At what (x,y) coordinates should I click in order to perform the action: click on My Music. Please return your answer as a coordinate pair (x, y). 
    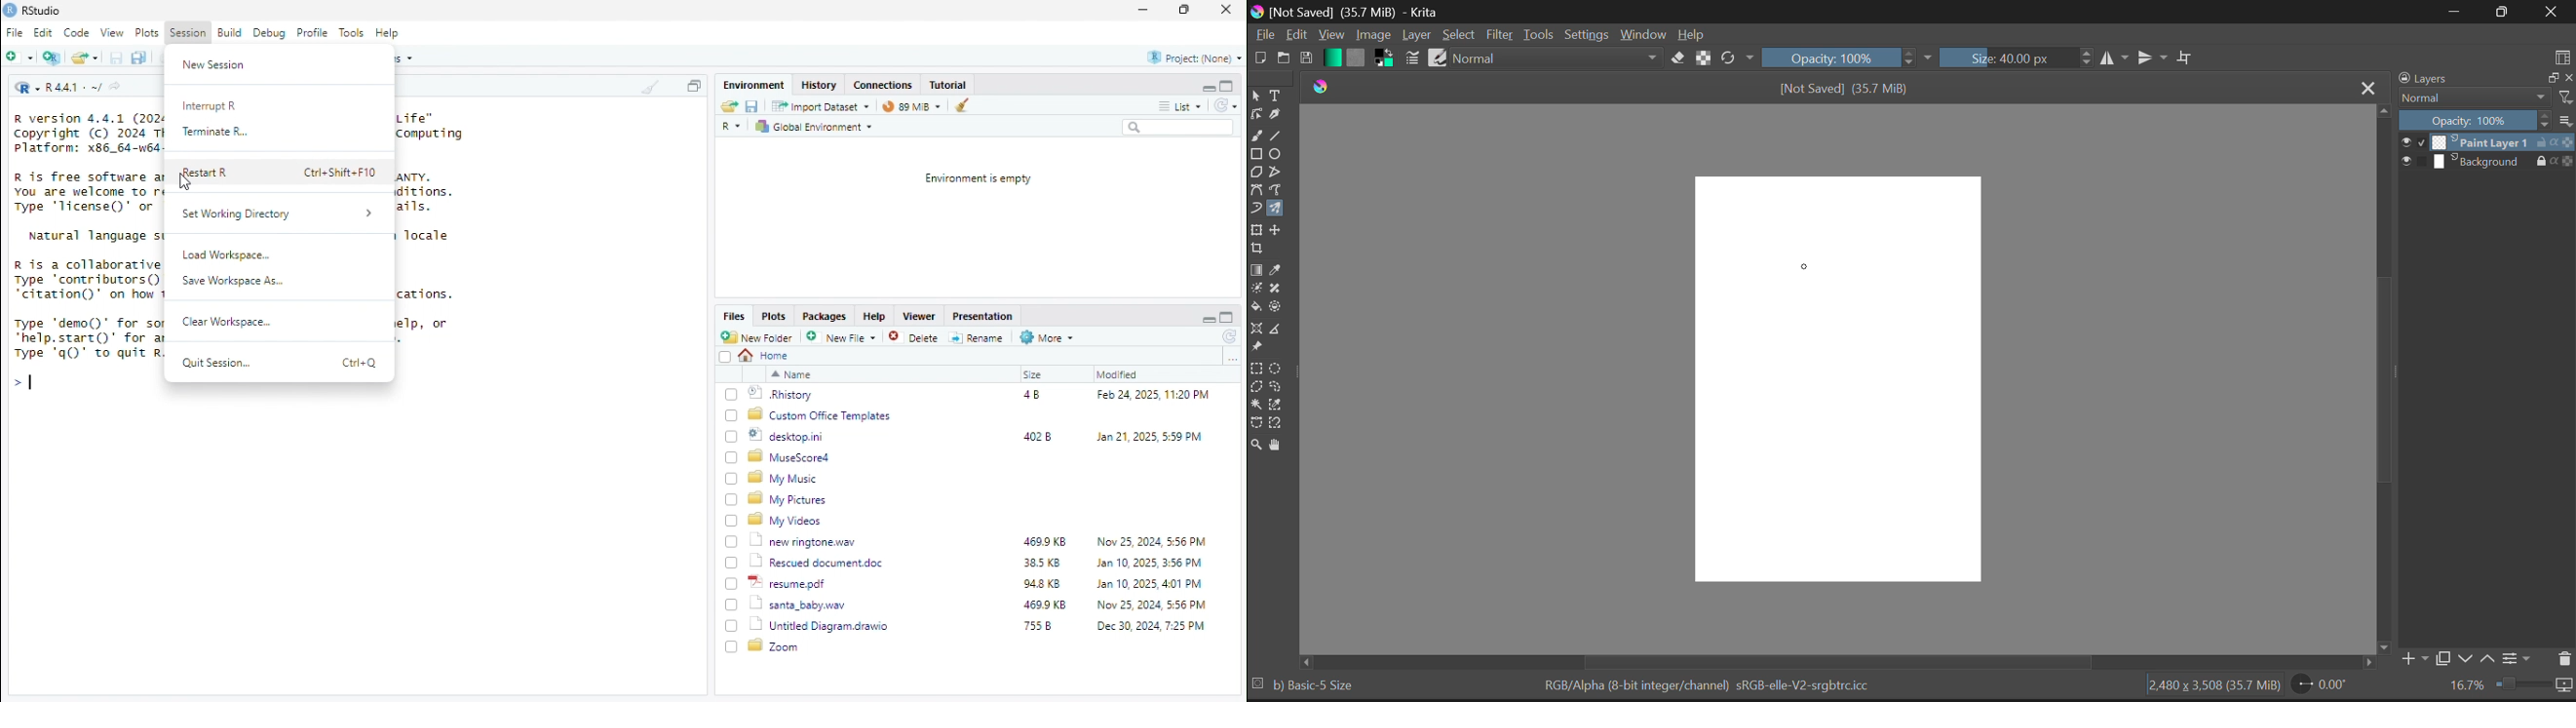
    Looking at the image, I should click on (783, 479).